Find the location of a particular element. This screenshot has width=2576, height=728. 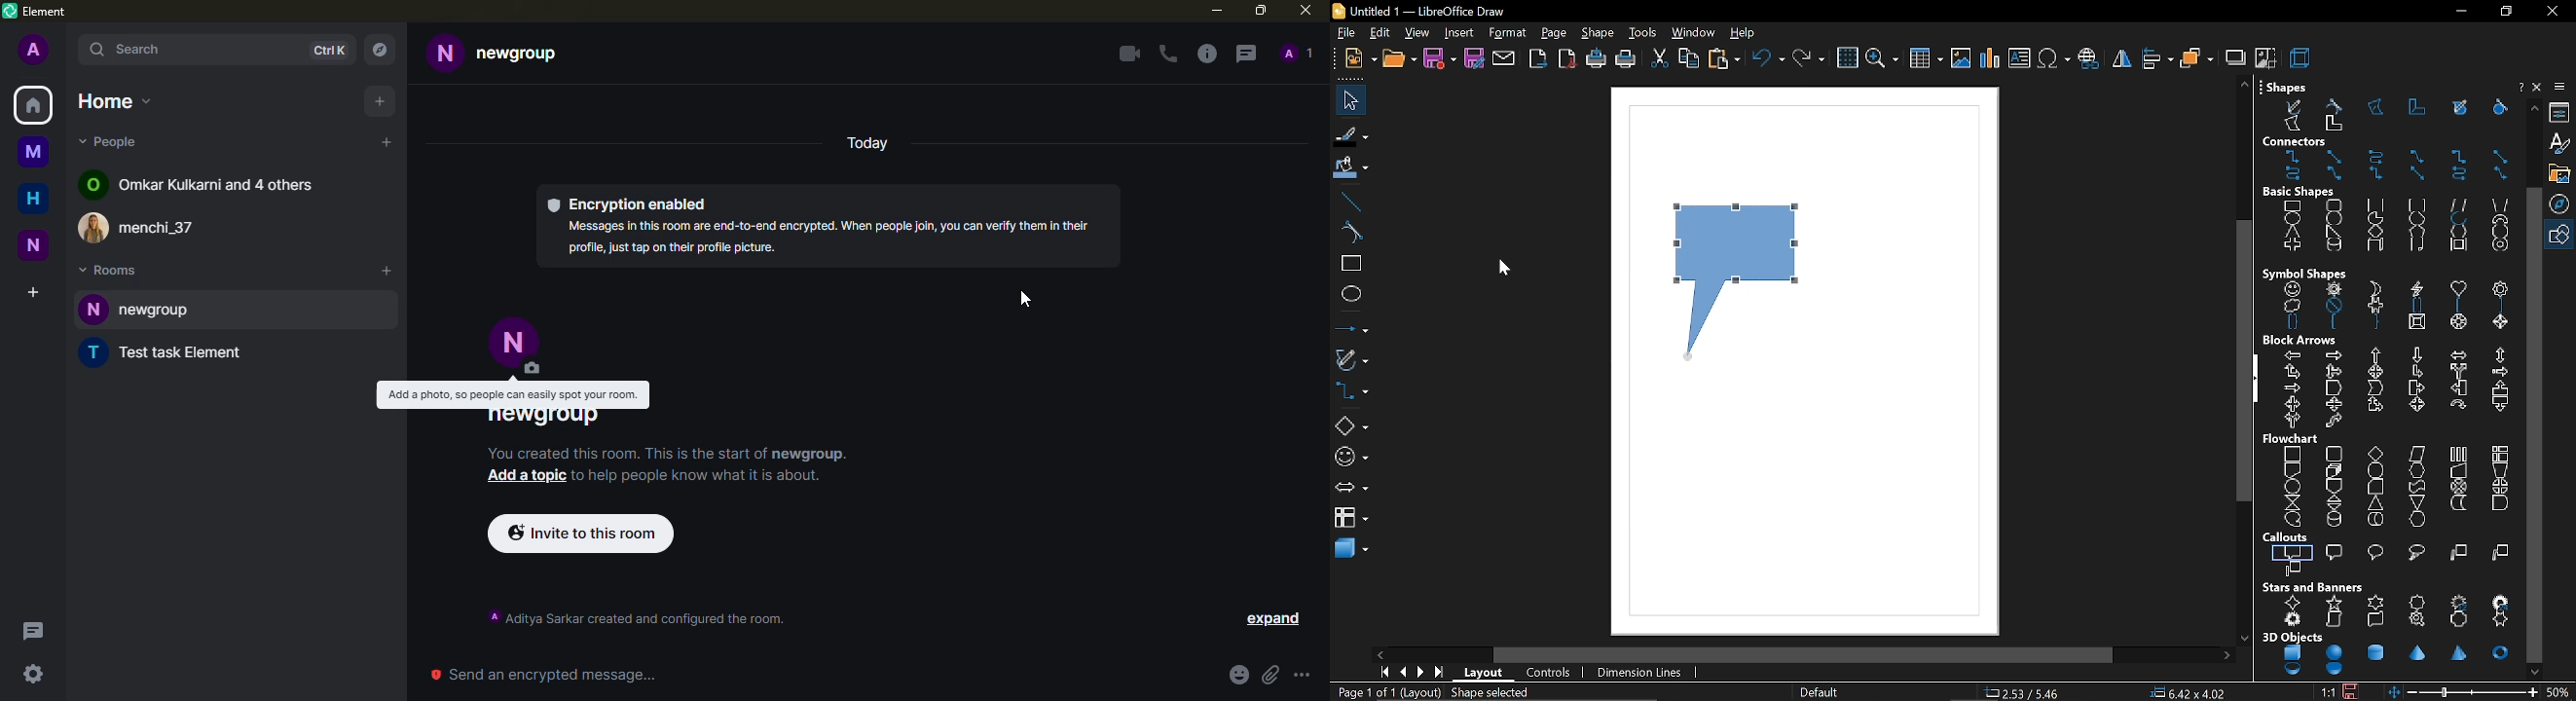

free form line filled is located at coordinates (2460, 107).